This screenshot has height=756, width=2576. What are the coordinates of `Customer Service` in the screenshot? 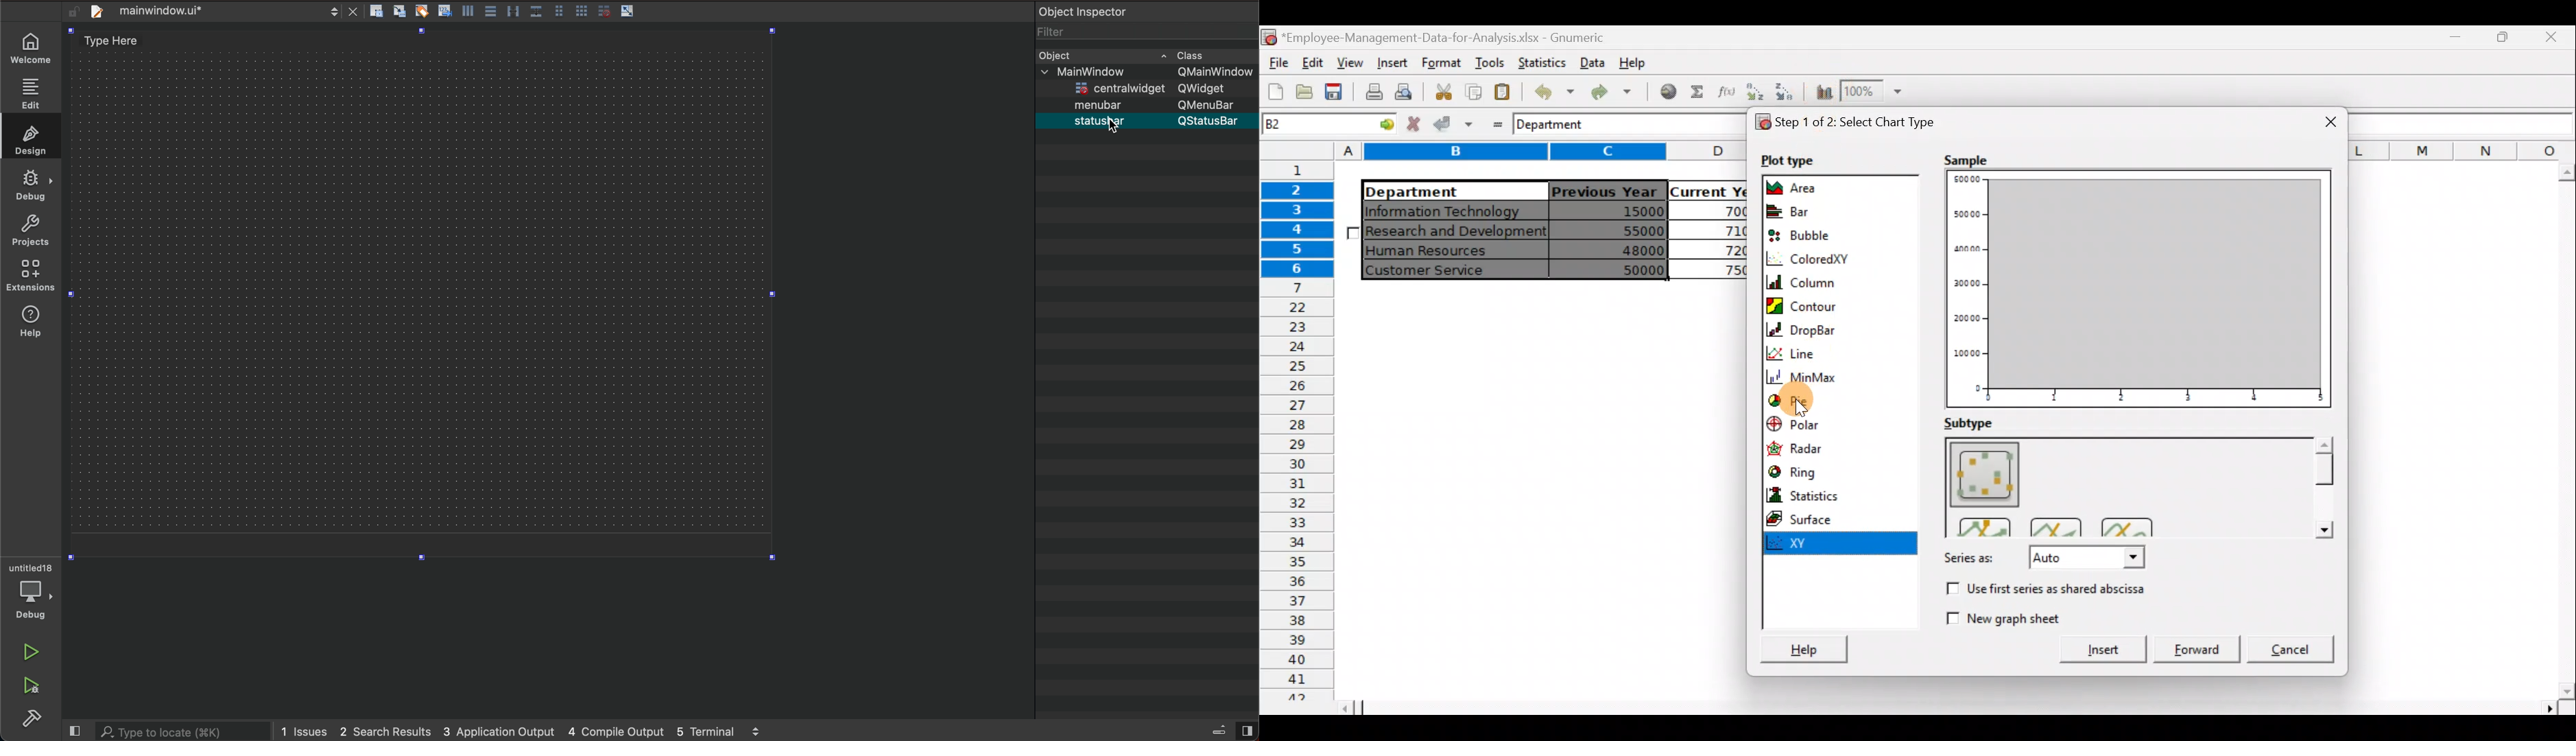 It's located at (1441, 270).